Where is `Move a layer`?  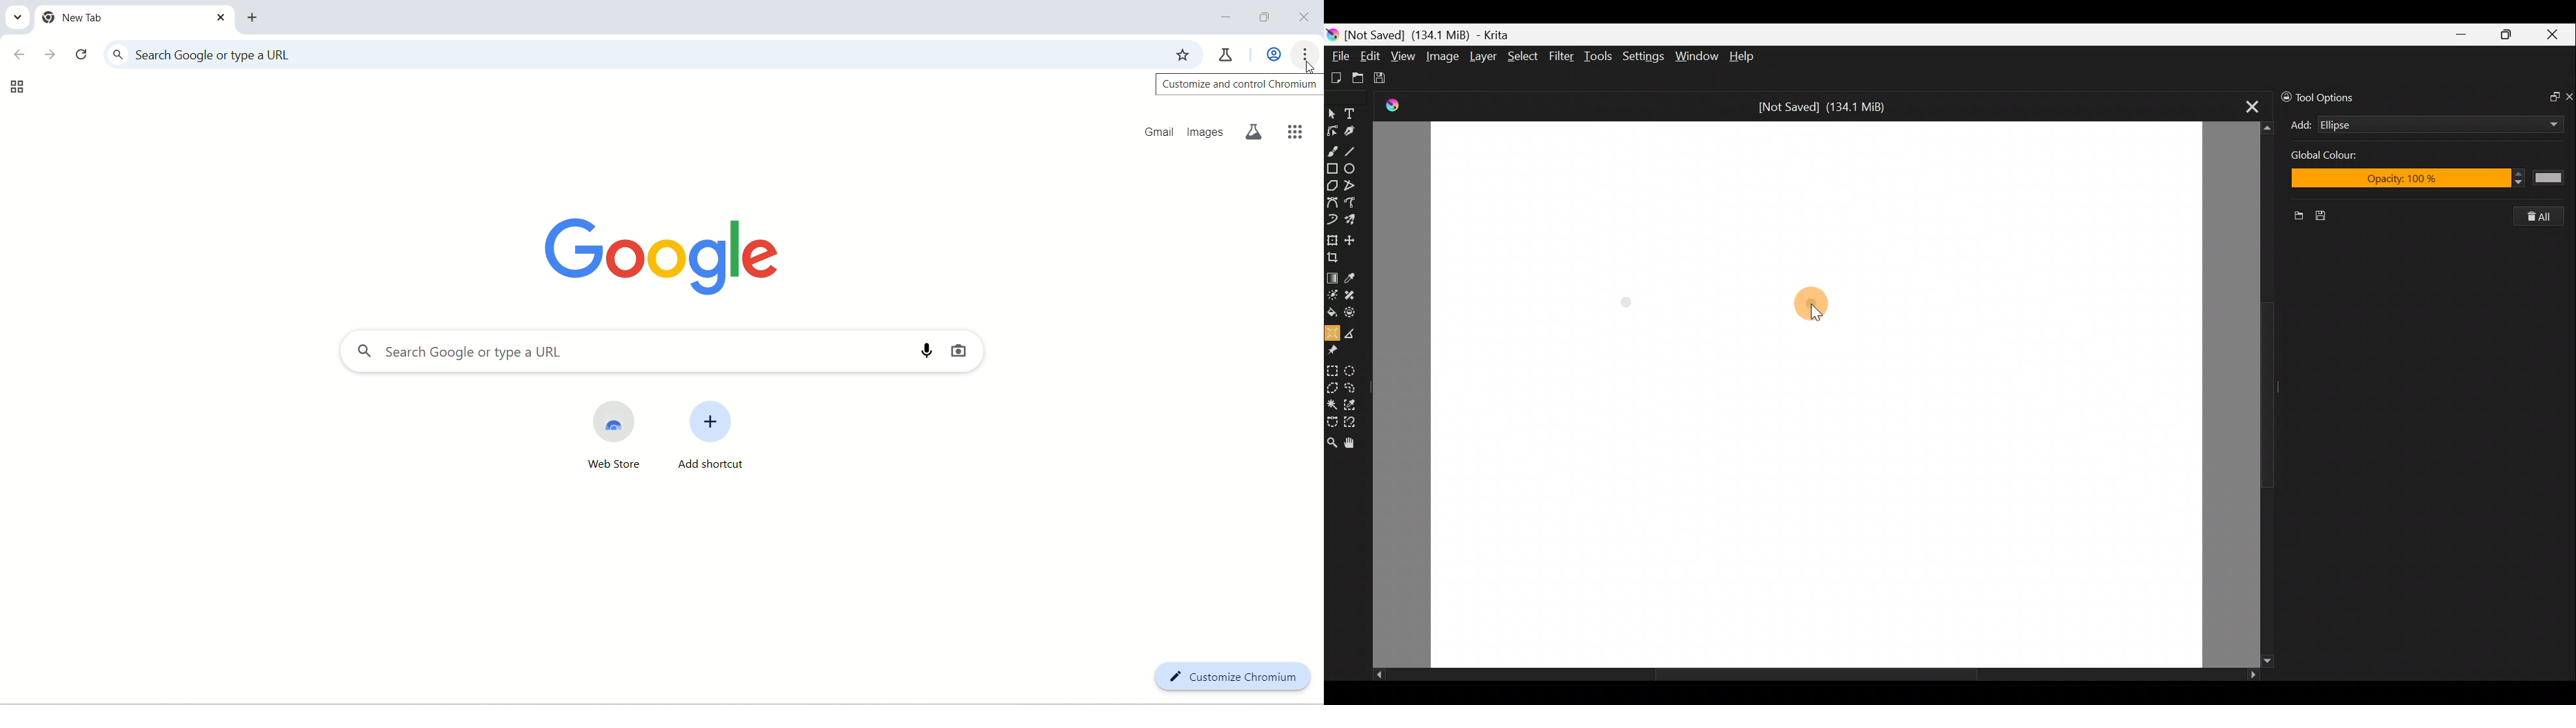 Move a layer is located at coordinates (1353, 238).